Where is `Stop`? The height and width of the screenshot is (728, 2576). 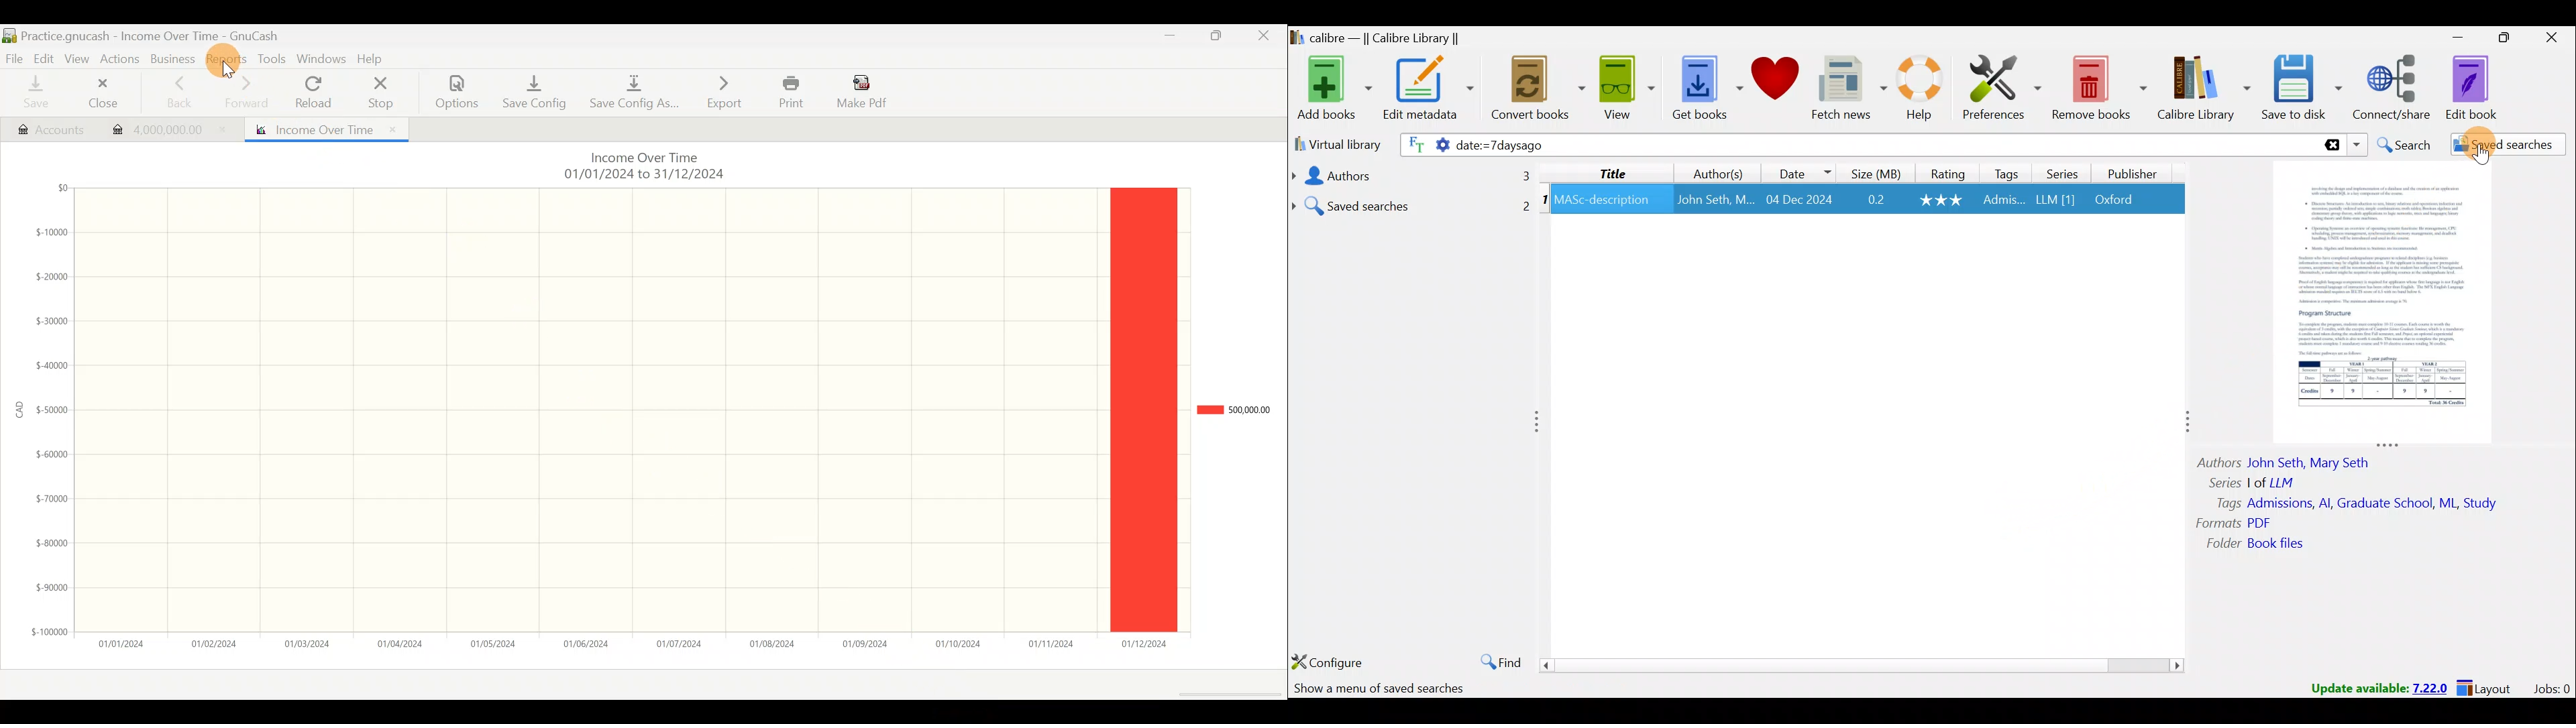 Stop is located at coordinates (384, 92).